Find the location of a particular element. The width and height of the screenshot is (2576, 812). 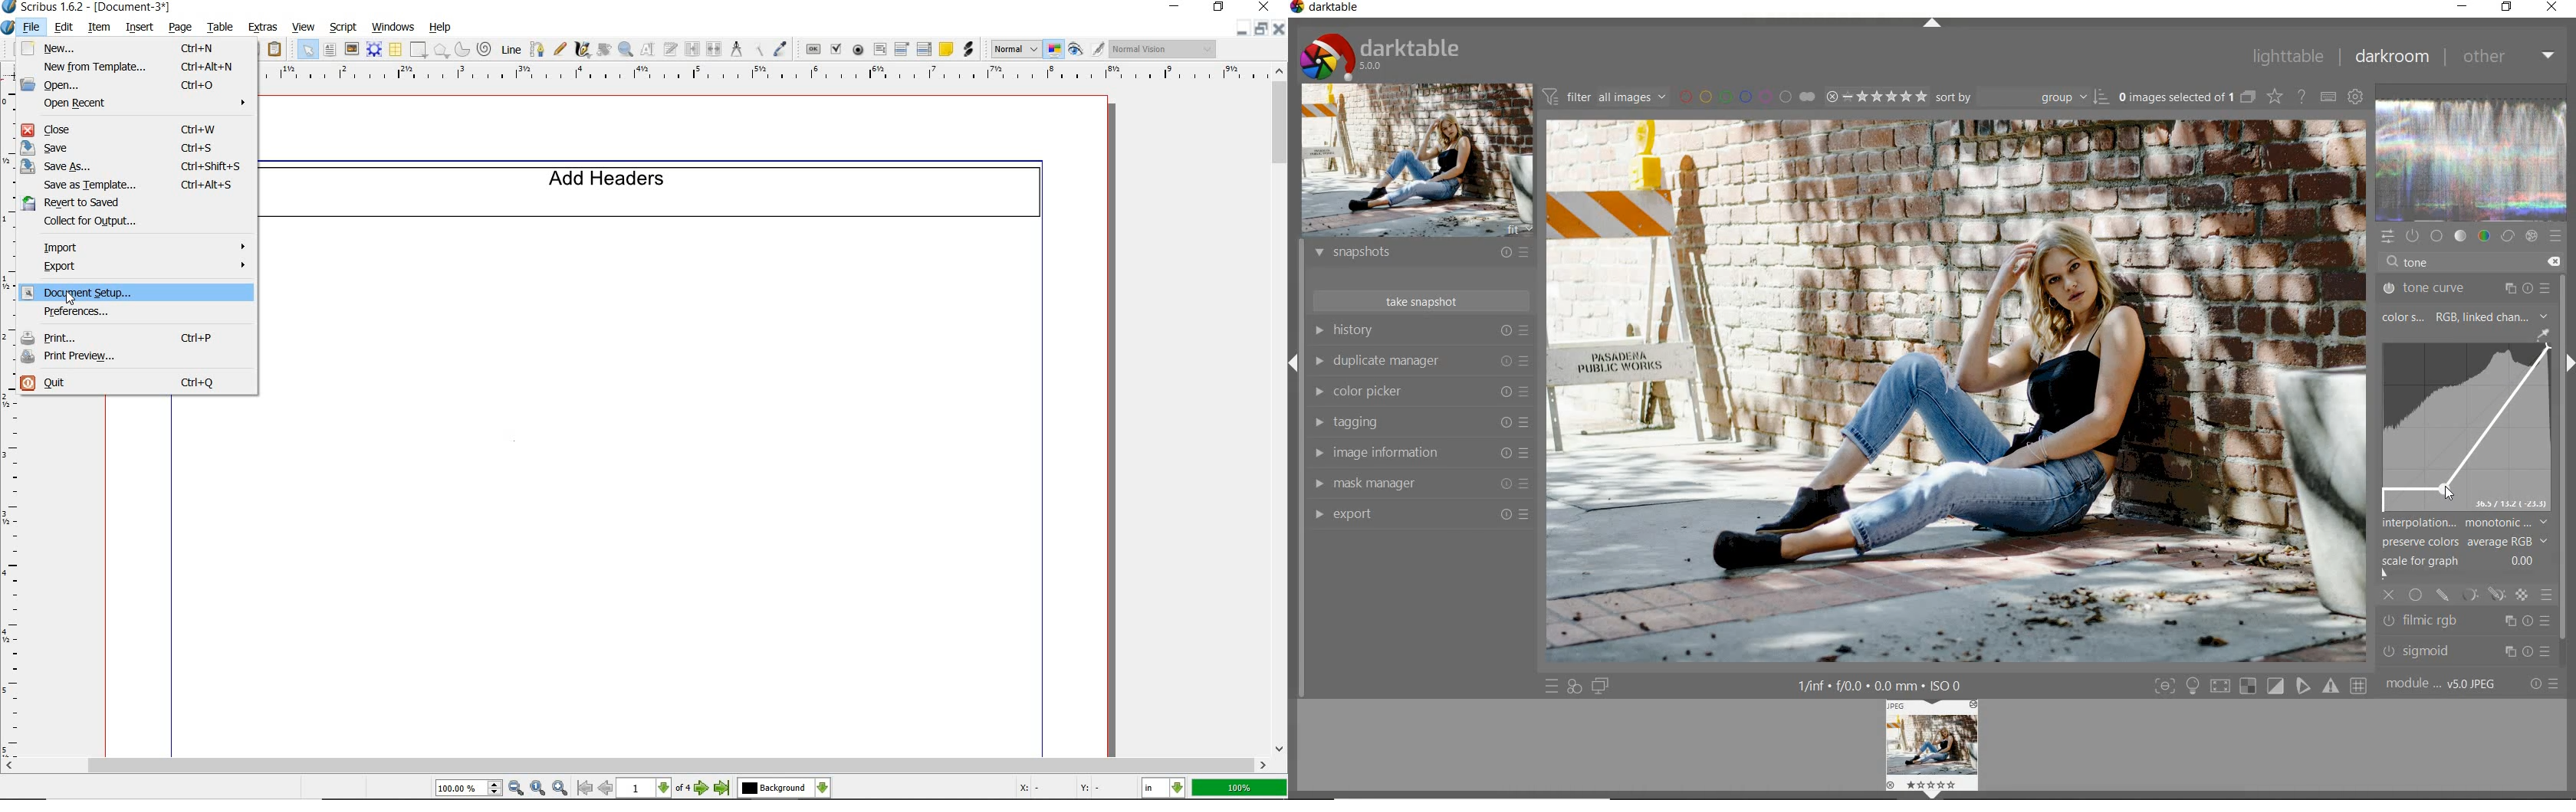

table is located at coordinates (396, 51).